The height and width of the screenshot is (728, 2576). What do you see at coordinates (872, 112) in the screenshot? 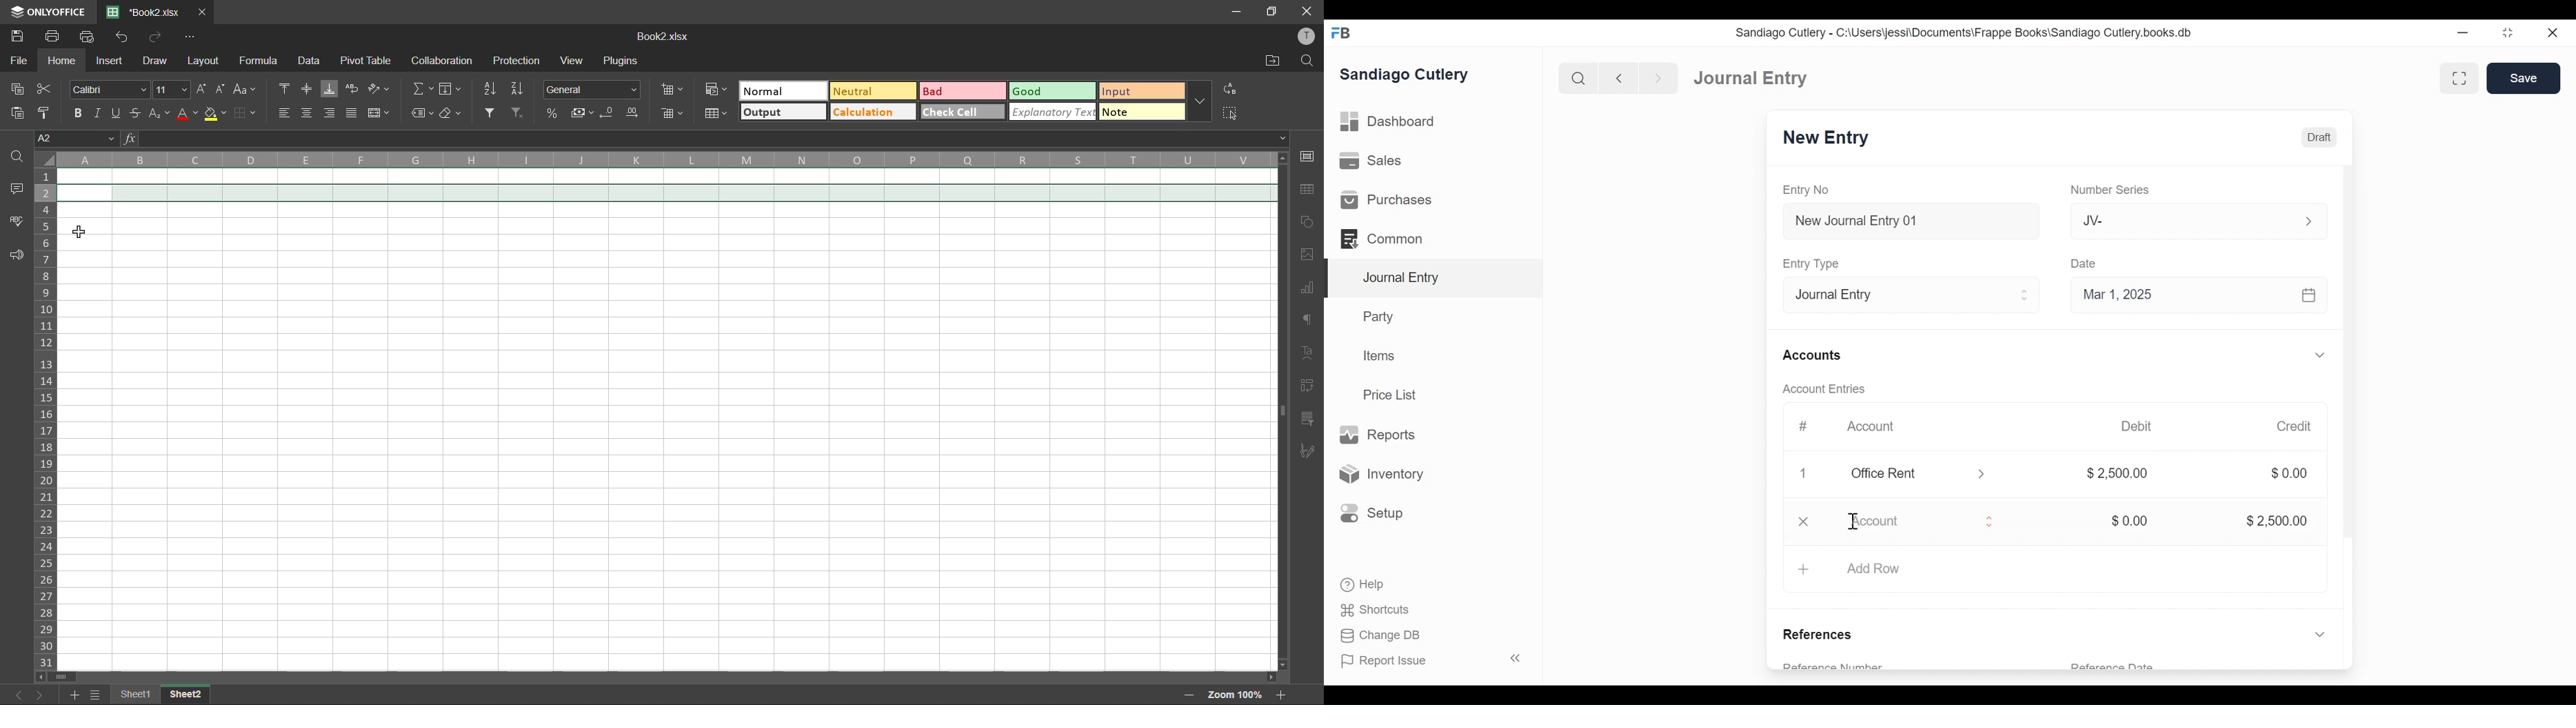
I see `calculation` at bounding box center [872, 112].